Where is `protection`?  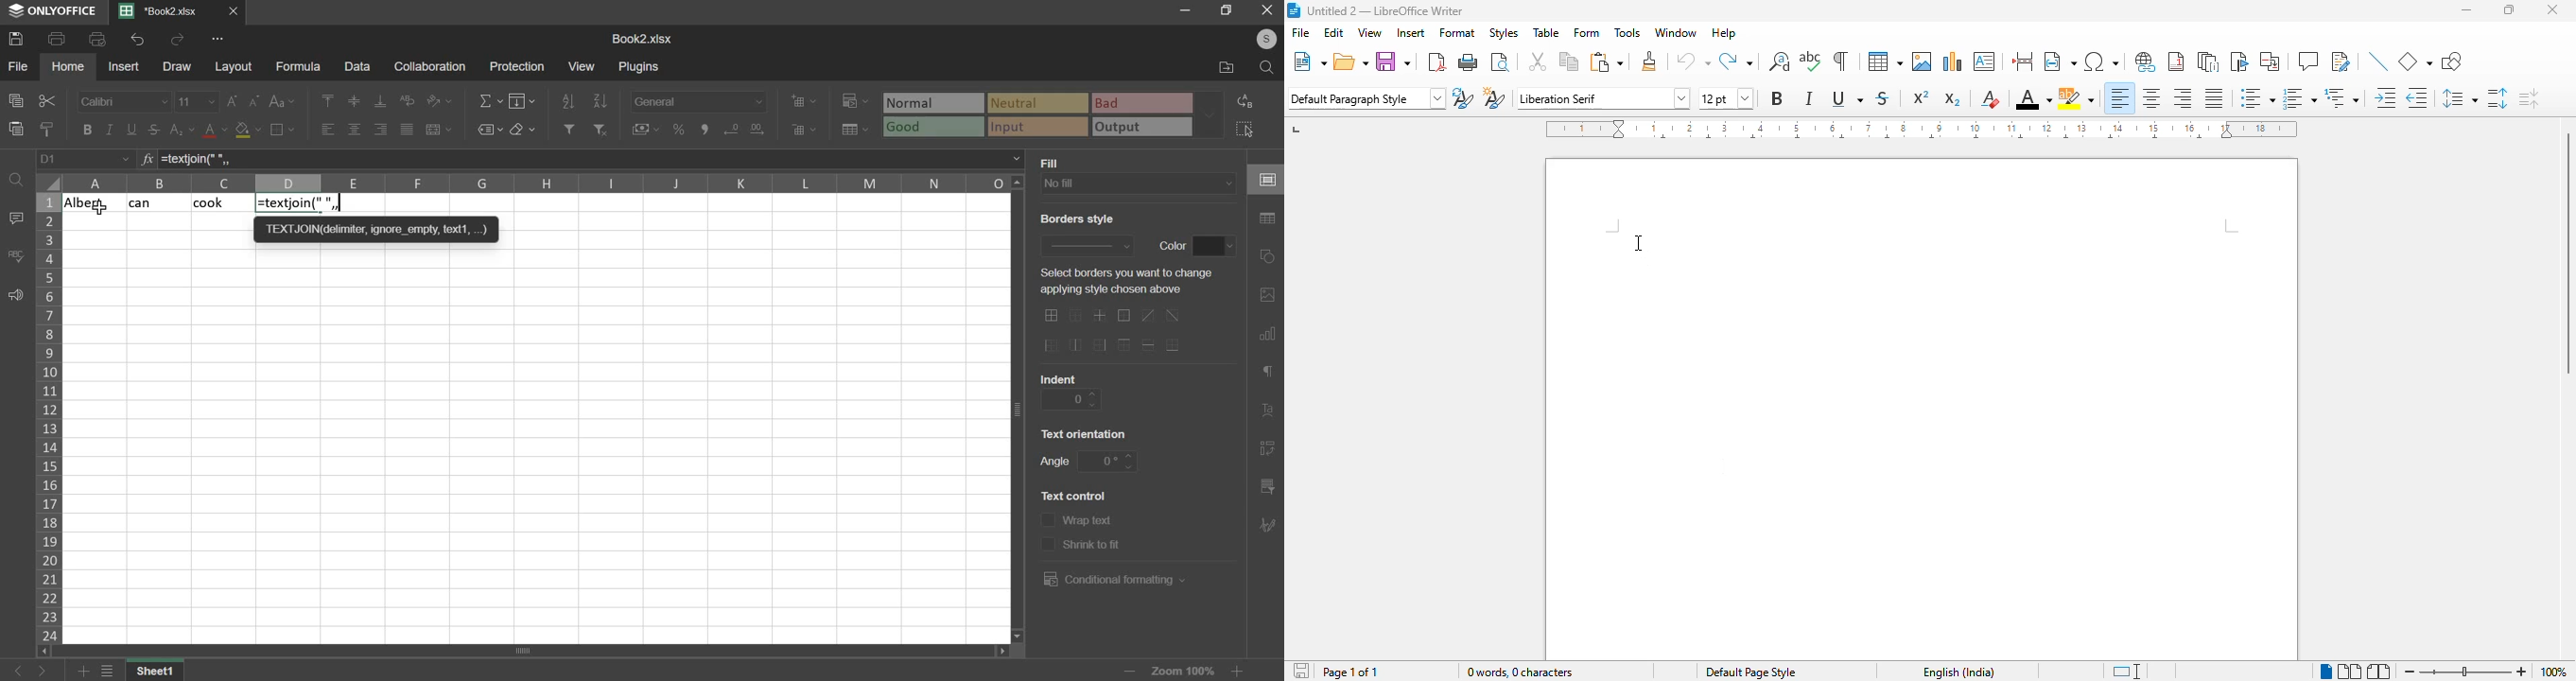
protection is located at coordinates (520, 66).